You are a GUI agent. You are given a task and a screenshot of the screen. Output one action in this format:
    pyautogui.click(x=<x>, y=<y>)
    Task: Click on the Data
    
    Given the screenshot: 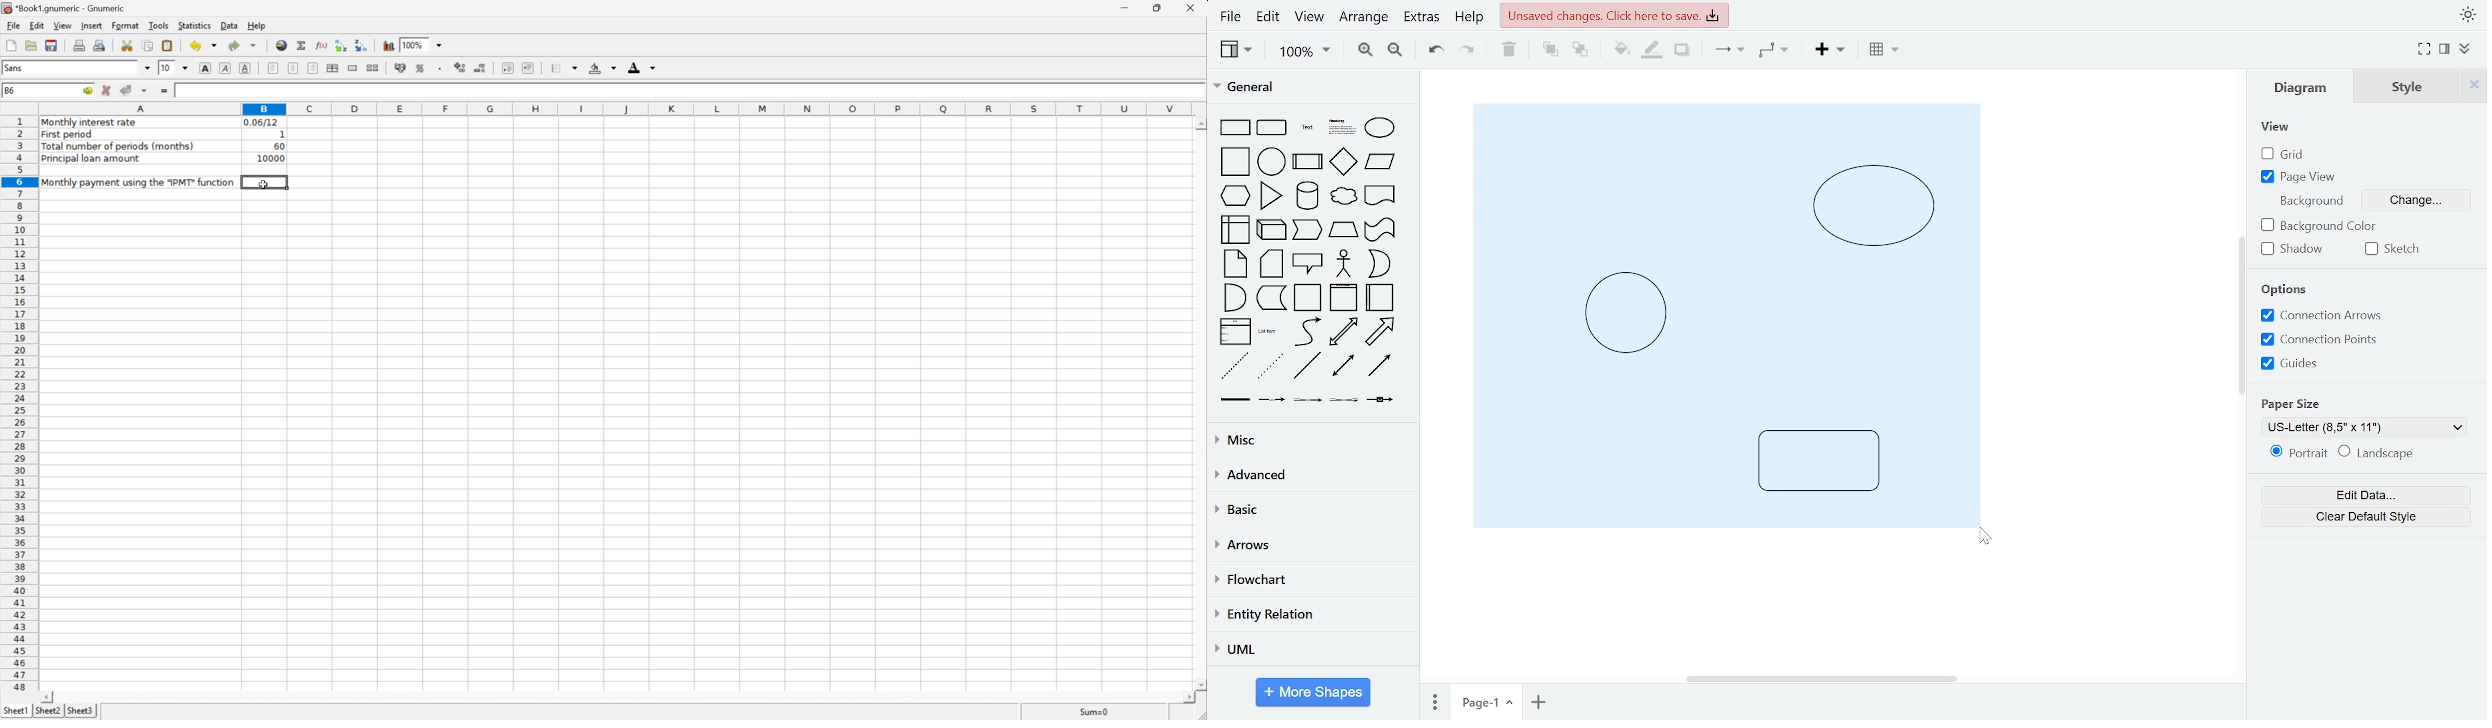 What is the action you would take?
    pyautogui.click(x=230, y=27)
    